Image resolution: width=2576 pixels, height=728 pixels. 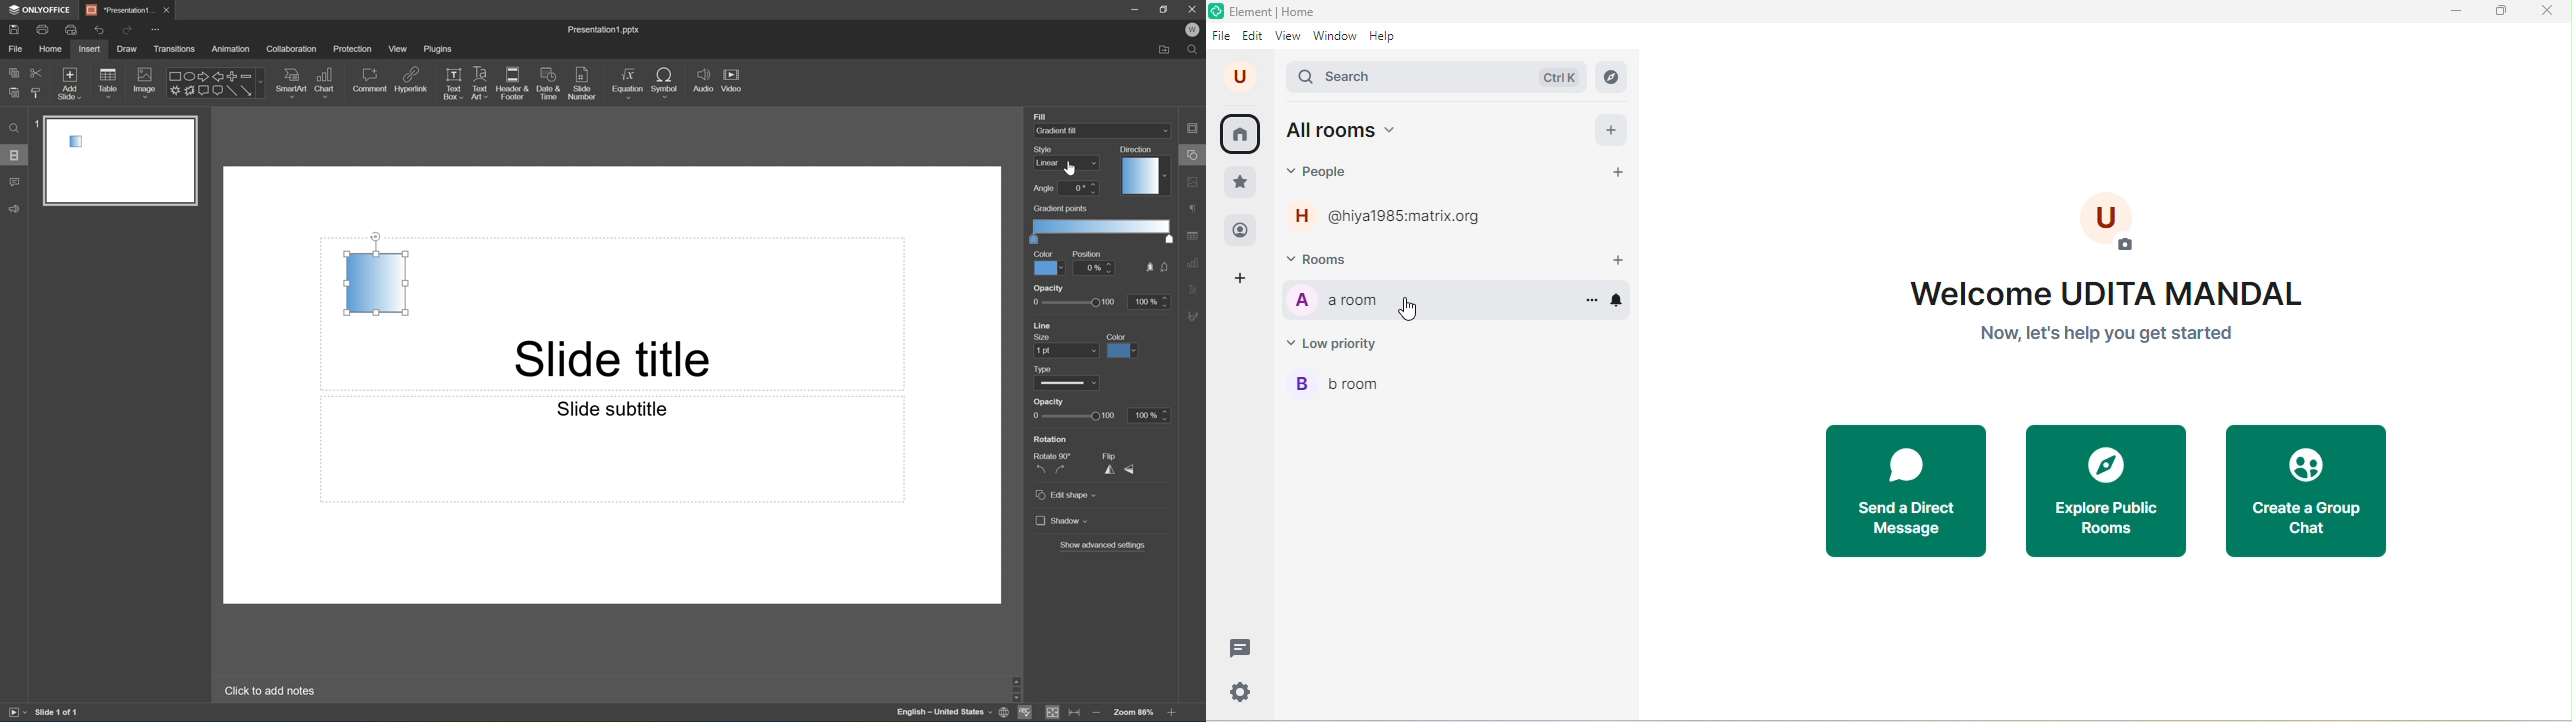 I want to click on Table settings, so click(x=1195, y=236).